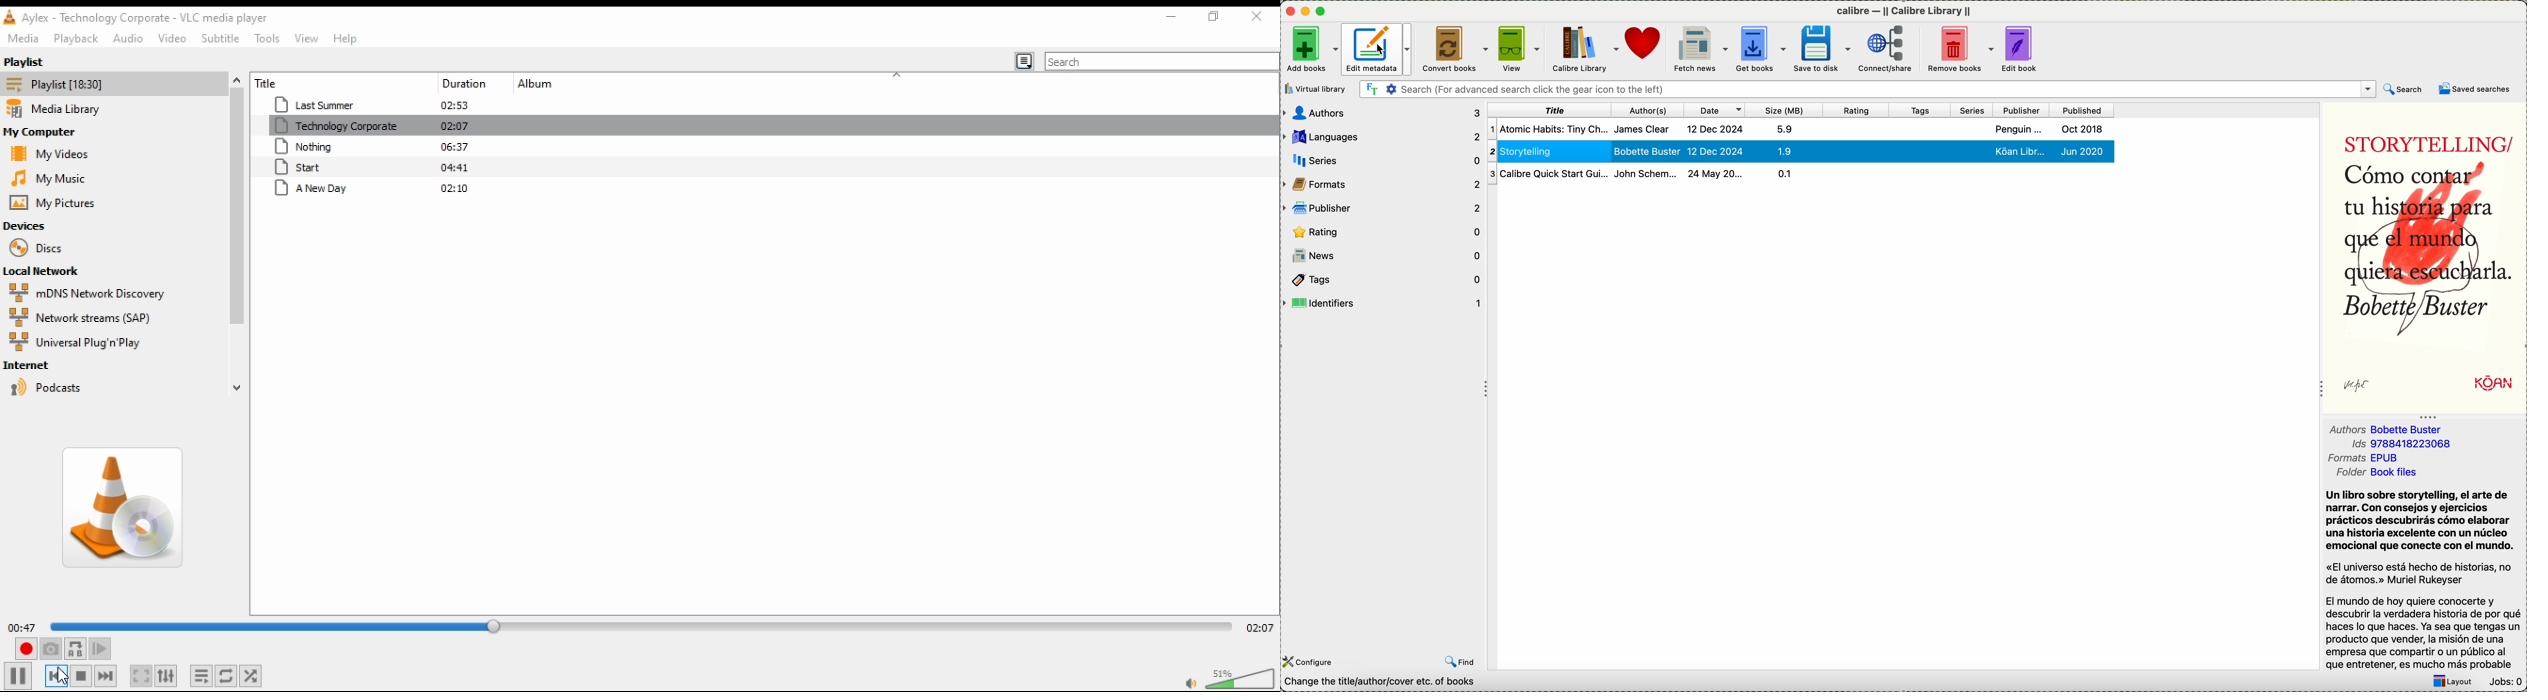 Image resolution: width=2548 pixels, height=700 pixels. I want to click on calibre quick start guide, so click(1656, 173).